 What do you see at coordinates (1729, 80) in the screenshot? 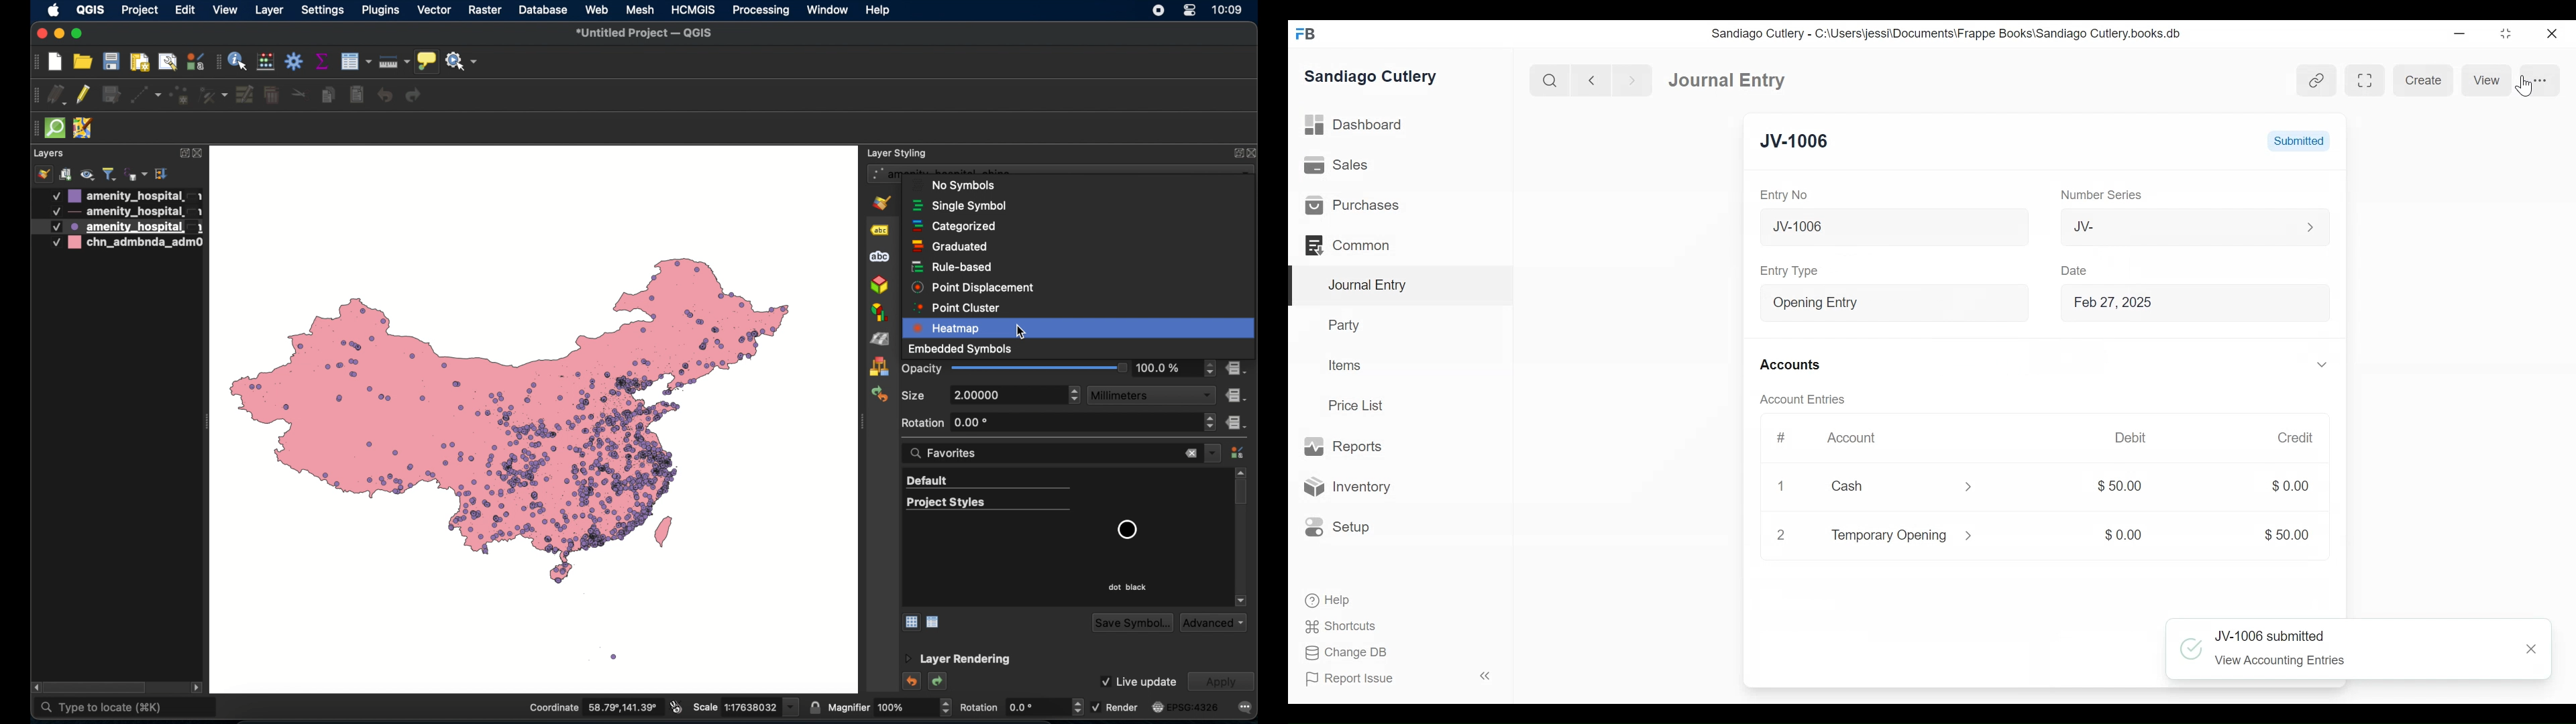
I see `Journal Entry` at bounding box center [1729, 80].